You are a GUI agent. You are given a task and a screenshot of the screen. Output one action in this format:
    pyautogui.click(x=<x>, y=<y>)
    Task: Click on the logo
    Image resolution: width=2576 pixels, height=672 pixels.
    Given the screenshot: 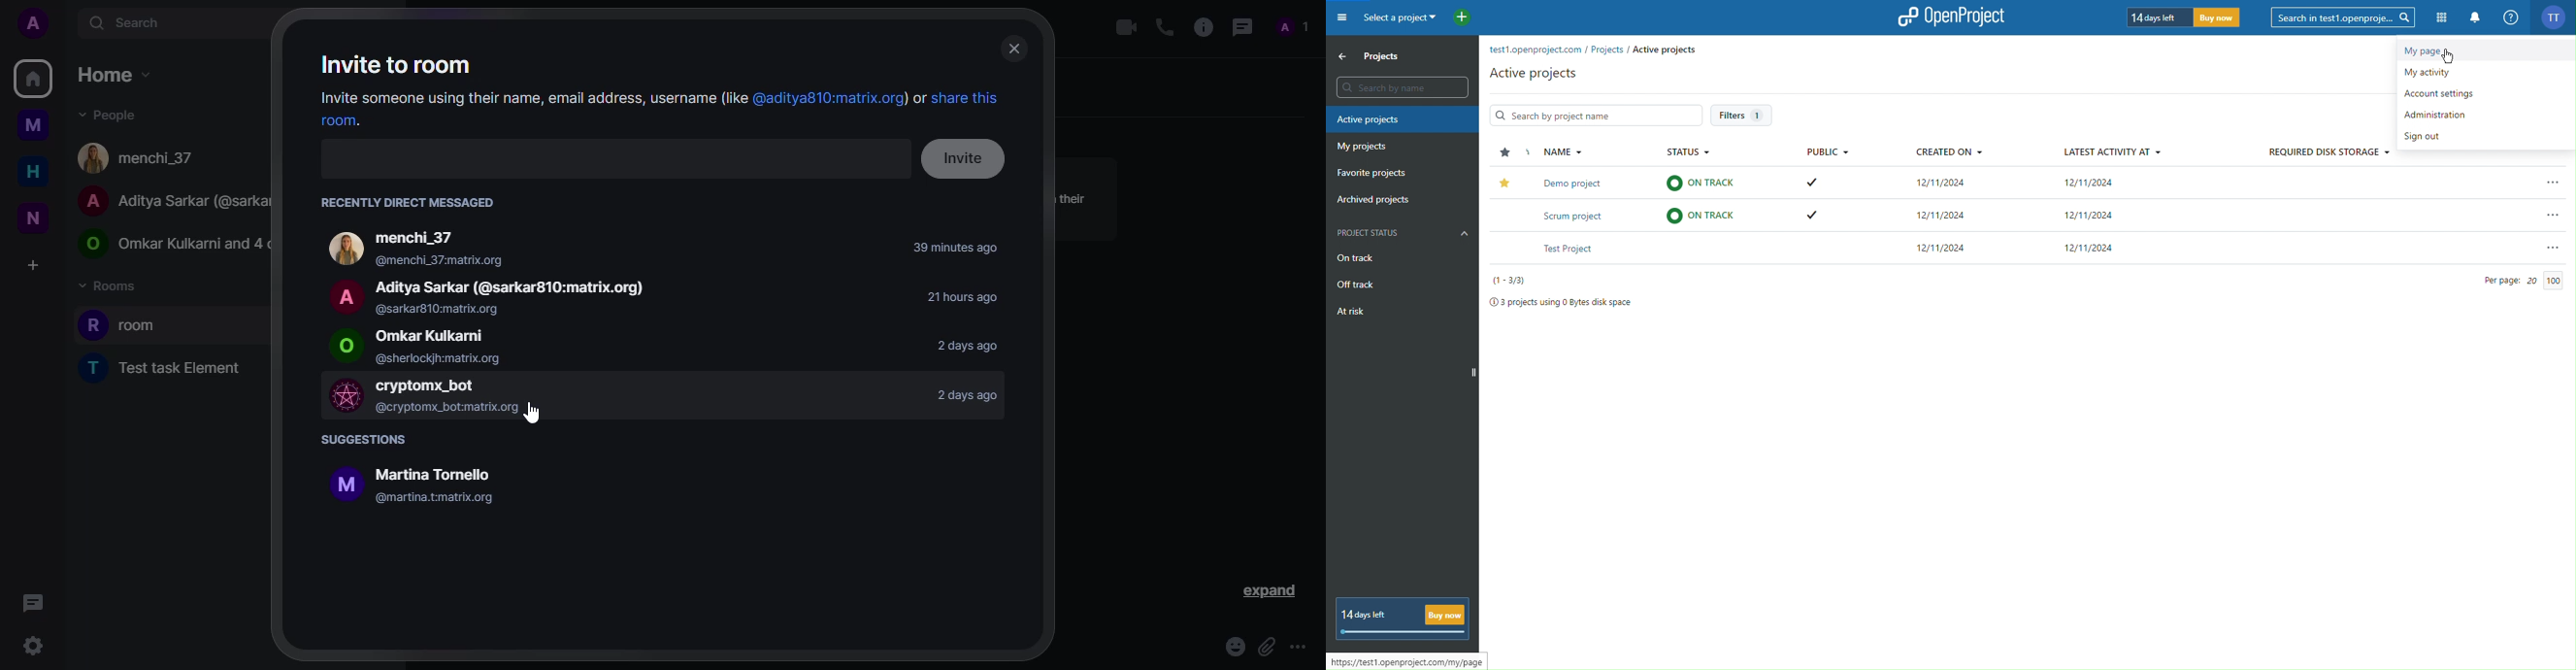 What is the action you would take?
    pyautogui.click(x=346, y=396)
    